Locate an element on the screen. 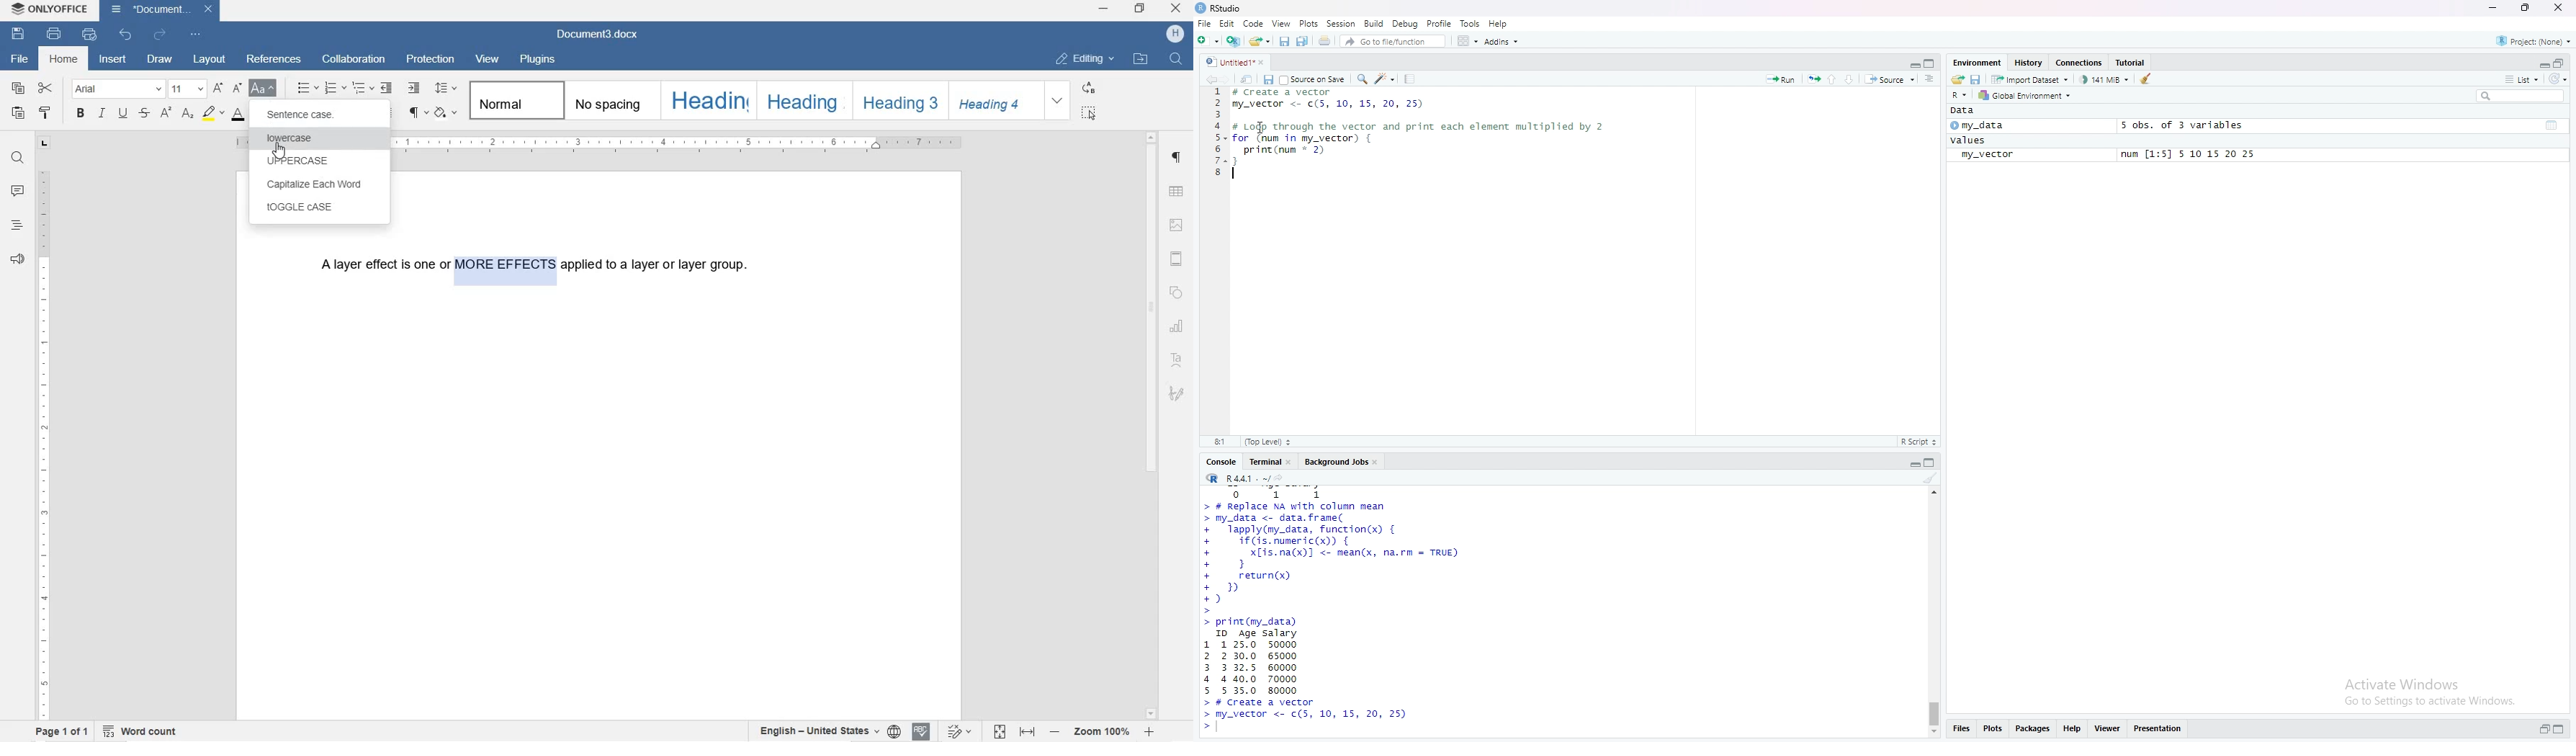 The image size is (2576, 756). find/replace is located at coordinates (1363, 79).